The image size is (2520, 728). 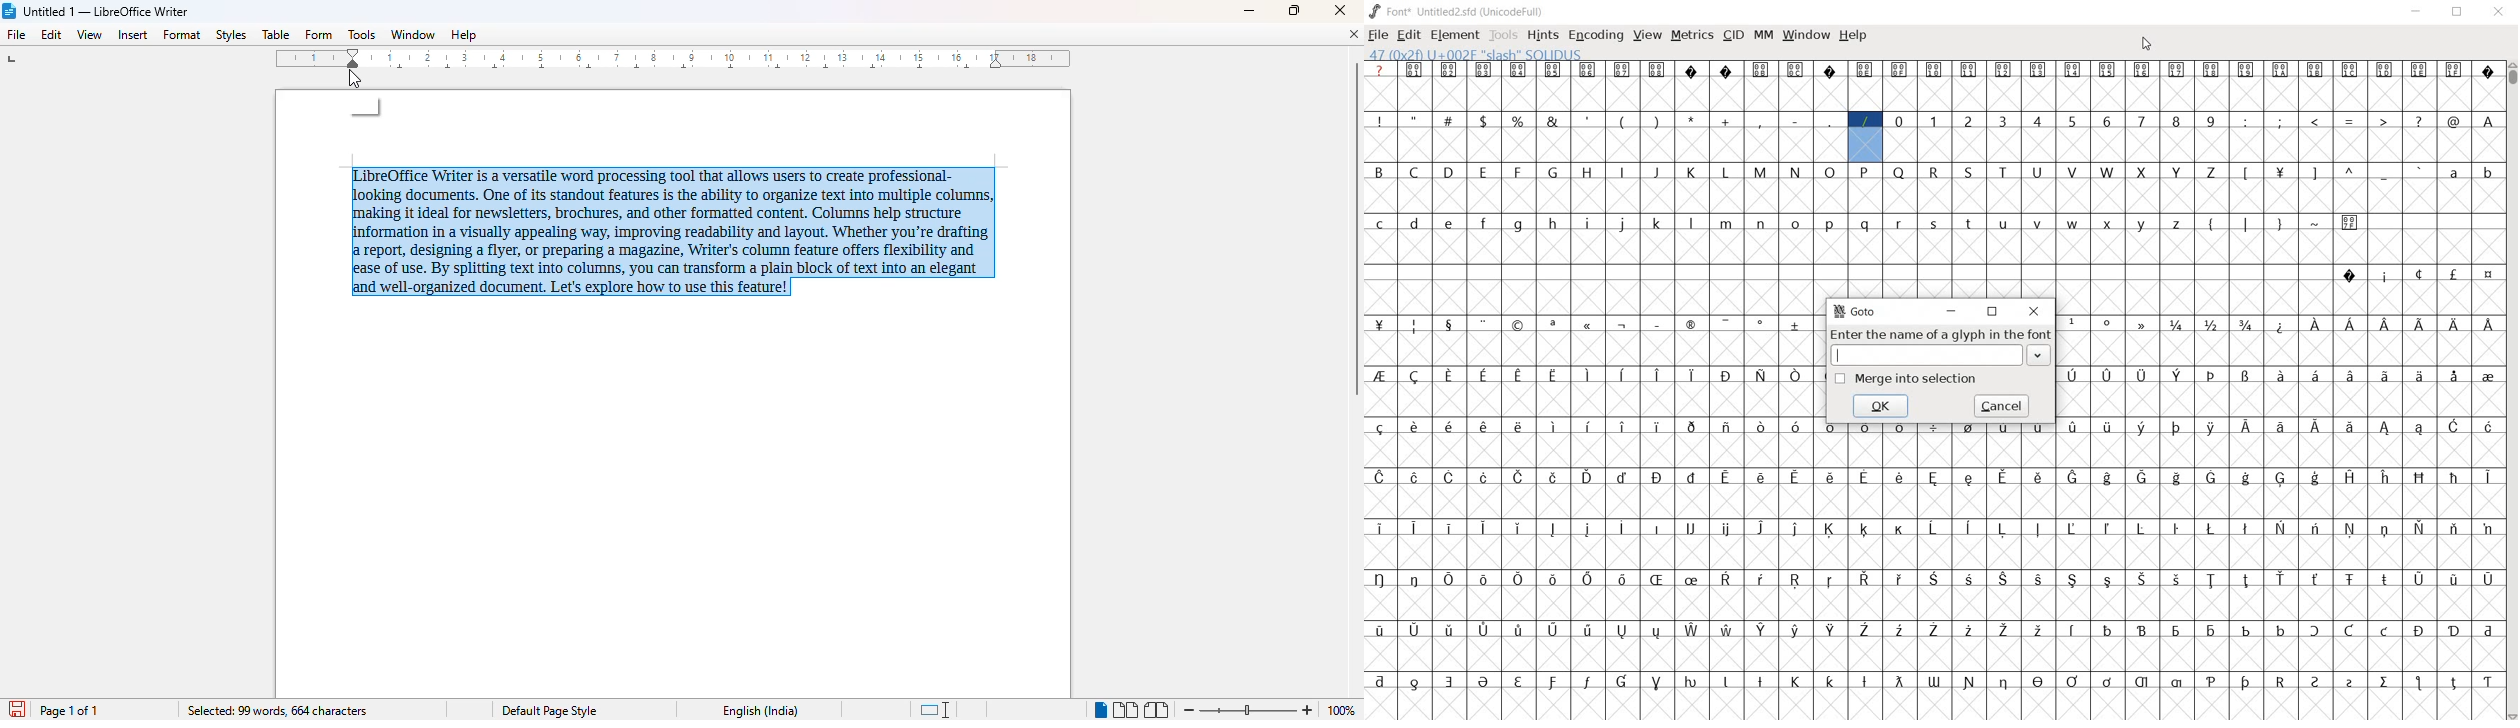 I want to click on glyph, so click(x=2280, y=630).